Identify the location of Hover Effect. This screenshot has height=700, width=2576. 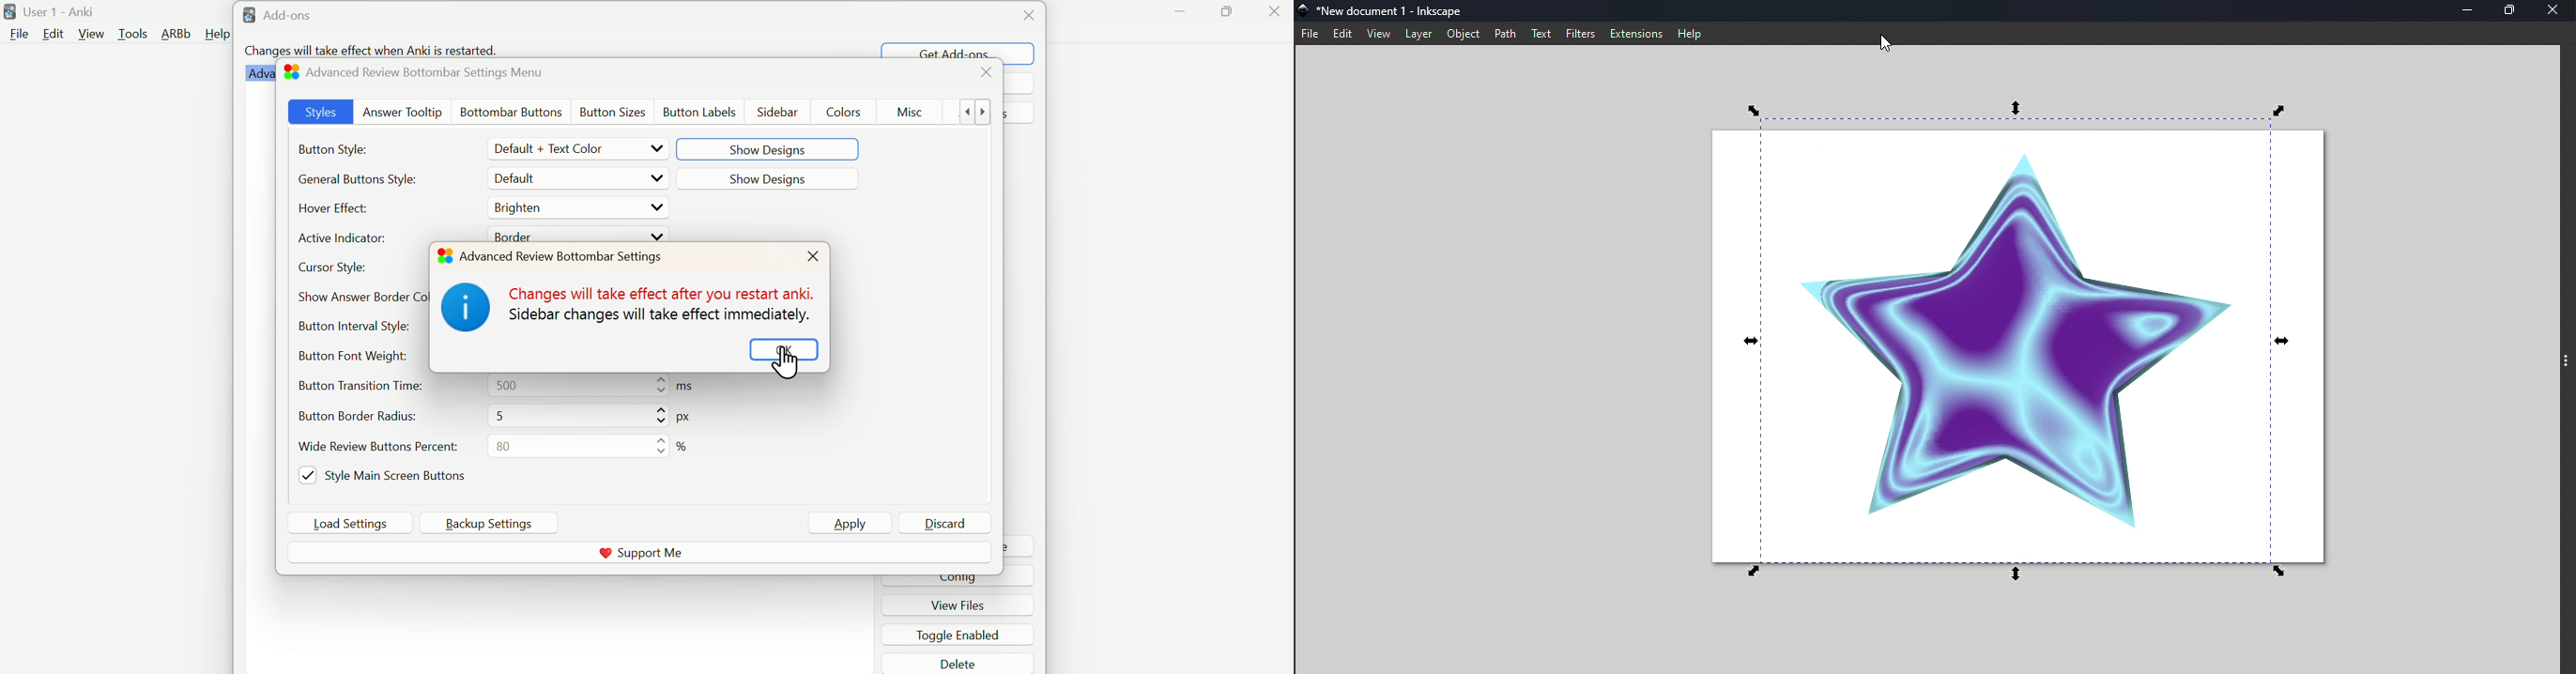
(336, 206).